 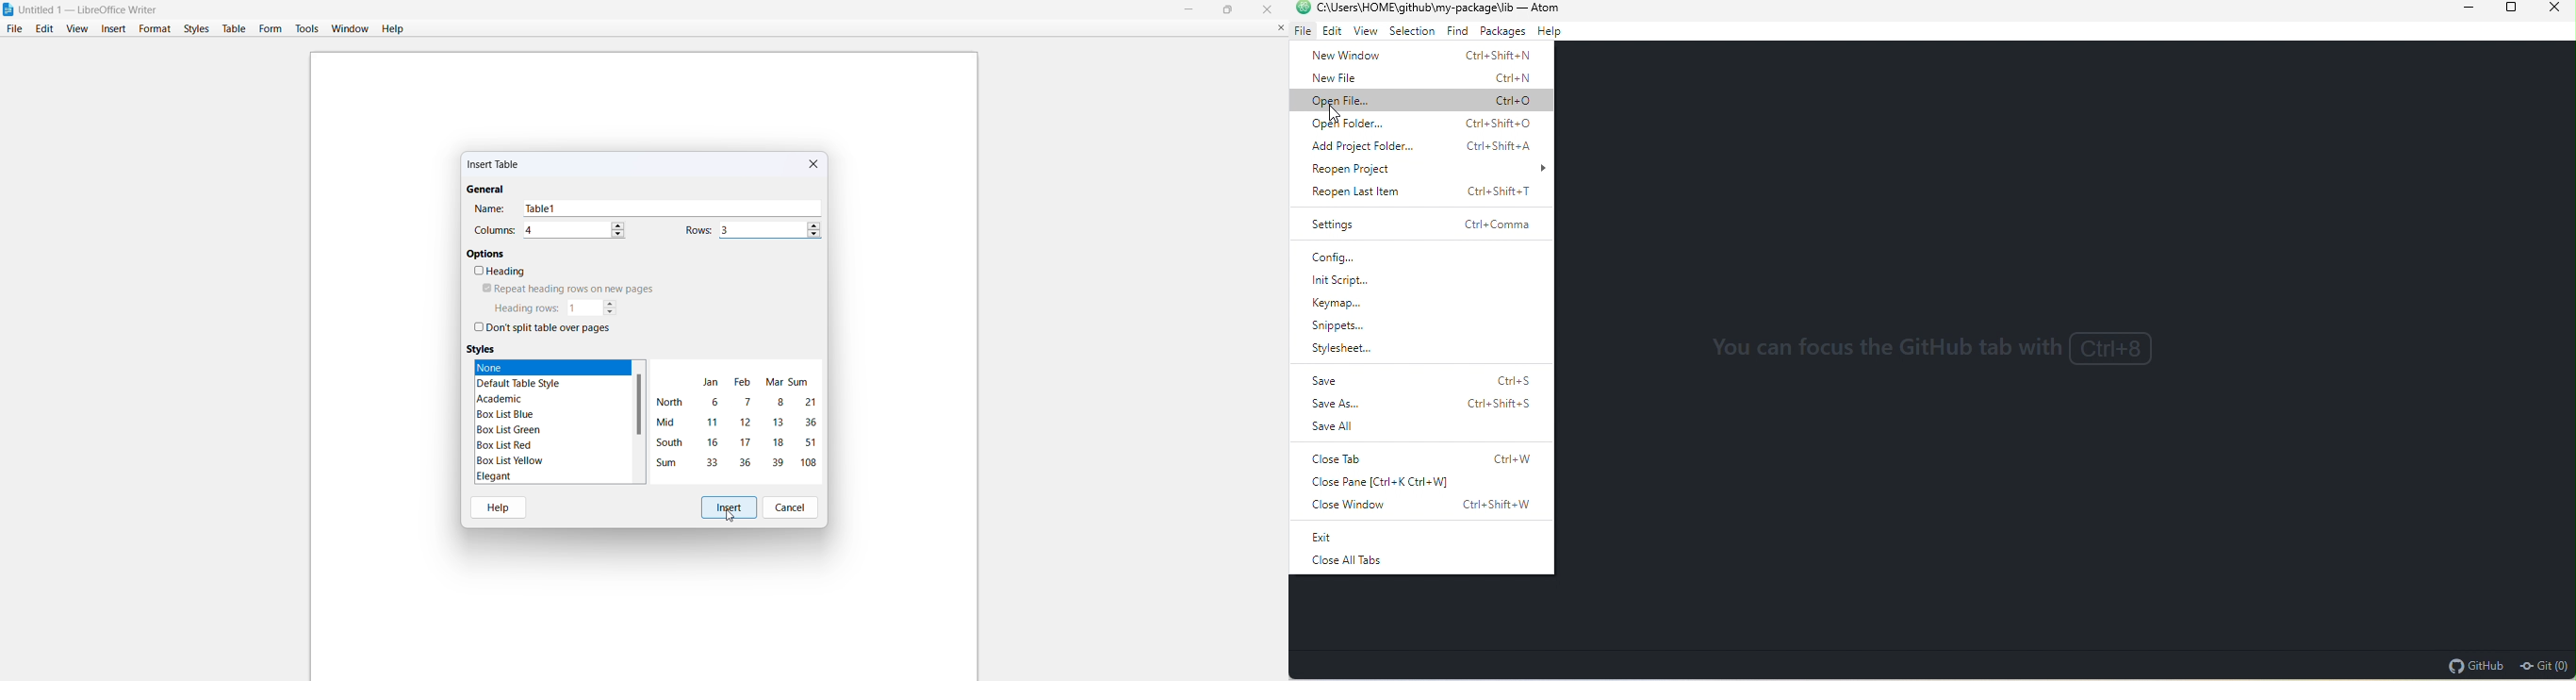 What do you see at coordinates (493, 476) in the screenshot?
I see `elegant` at bounding box center [493, 476].